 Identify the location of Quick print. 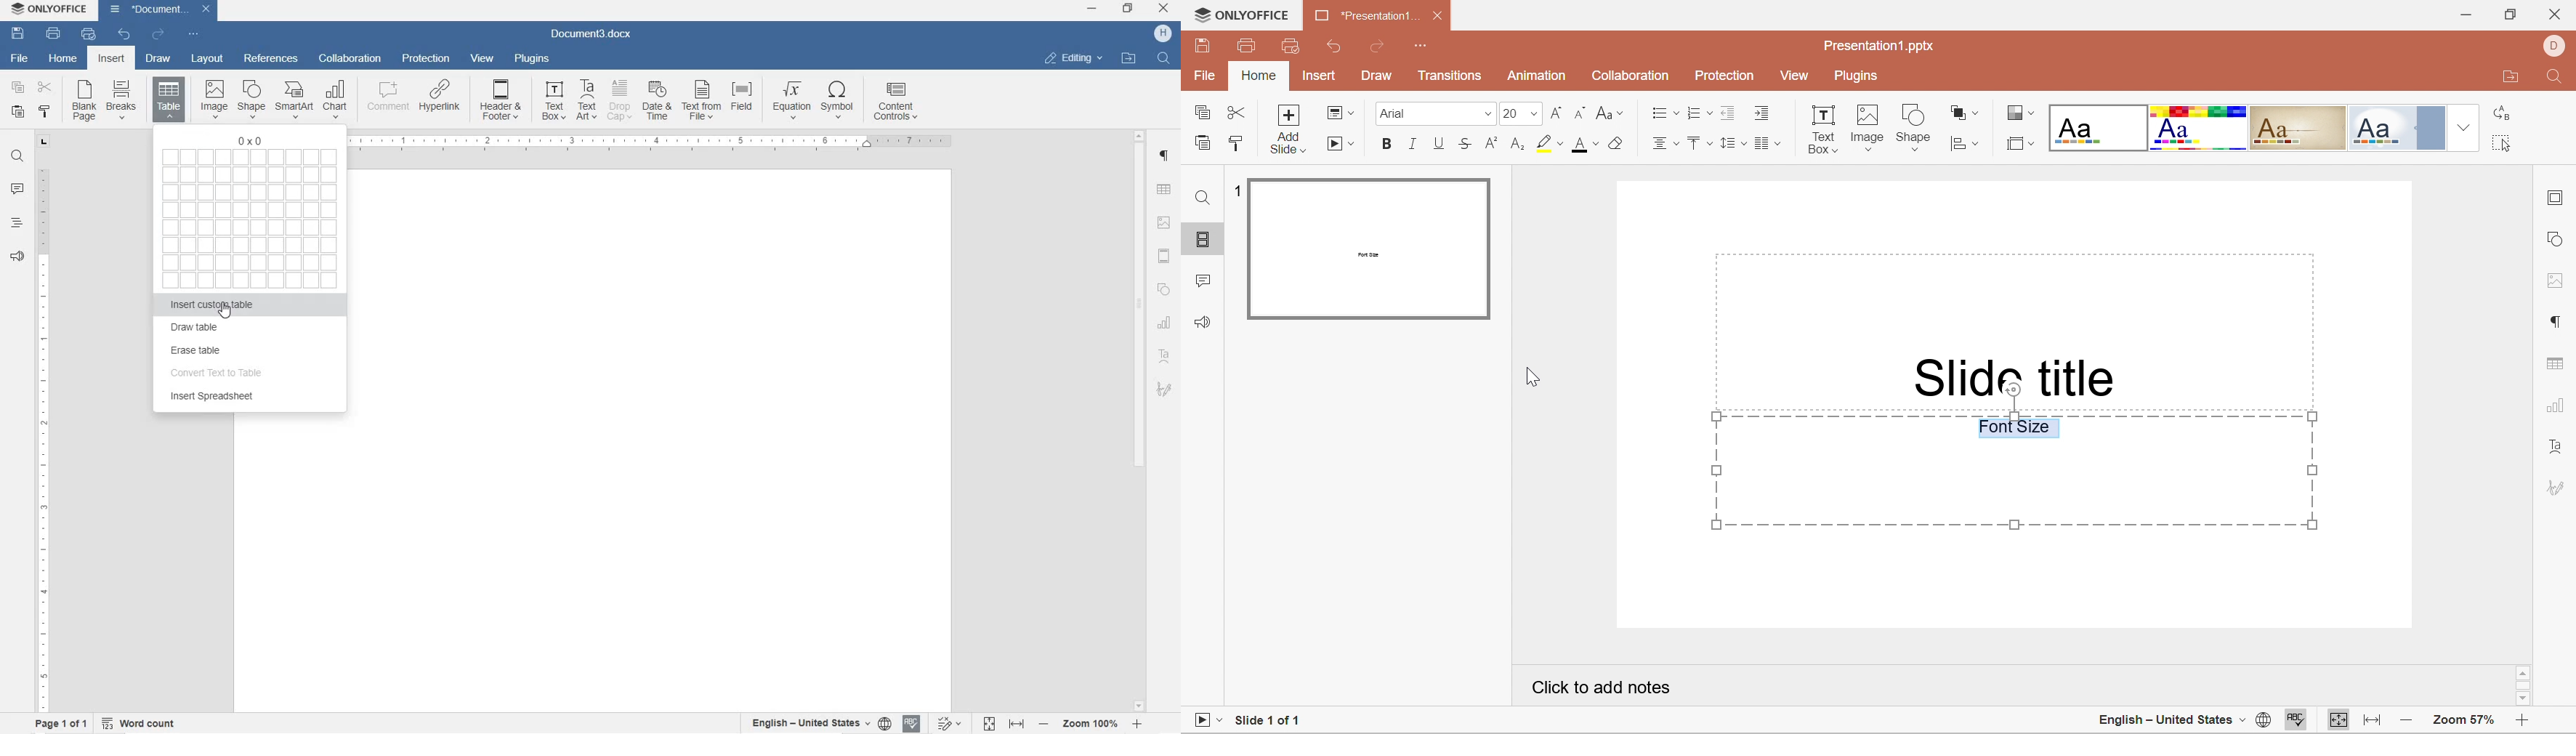
(1291, 44).